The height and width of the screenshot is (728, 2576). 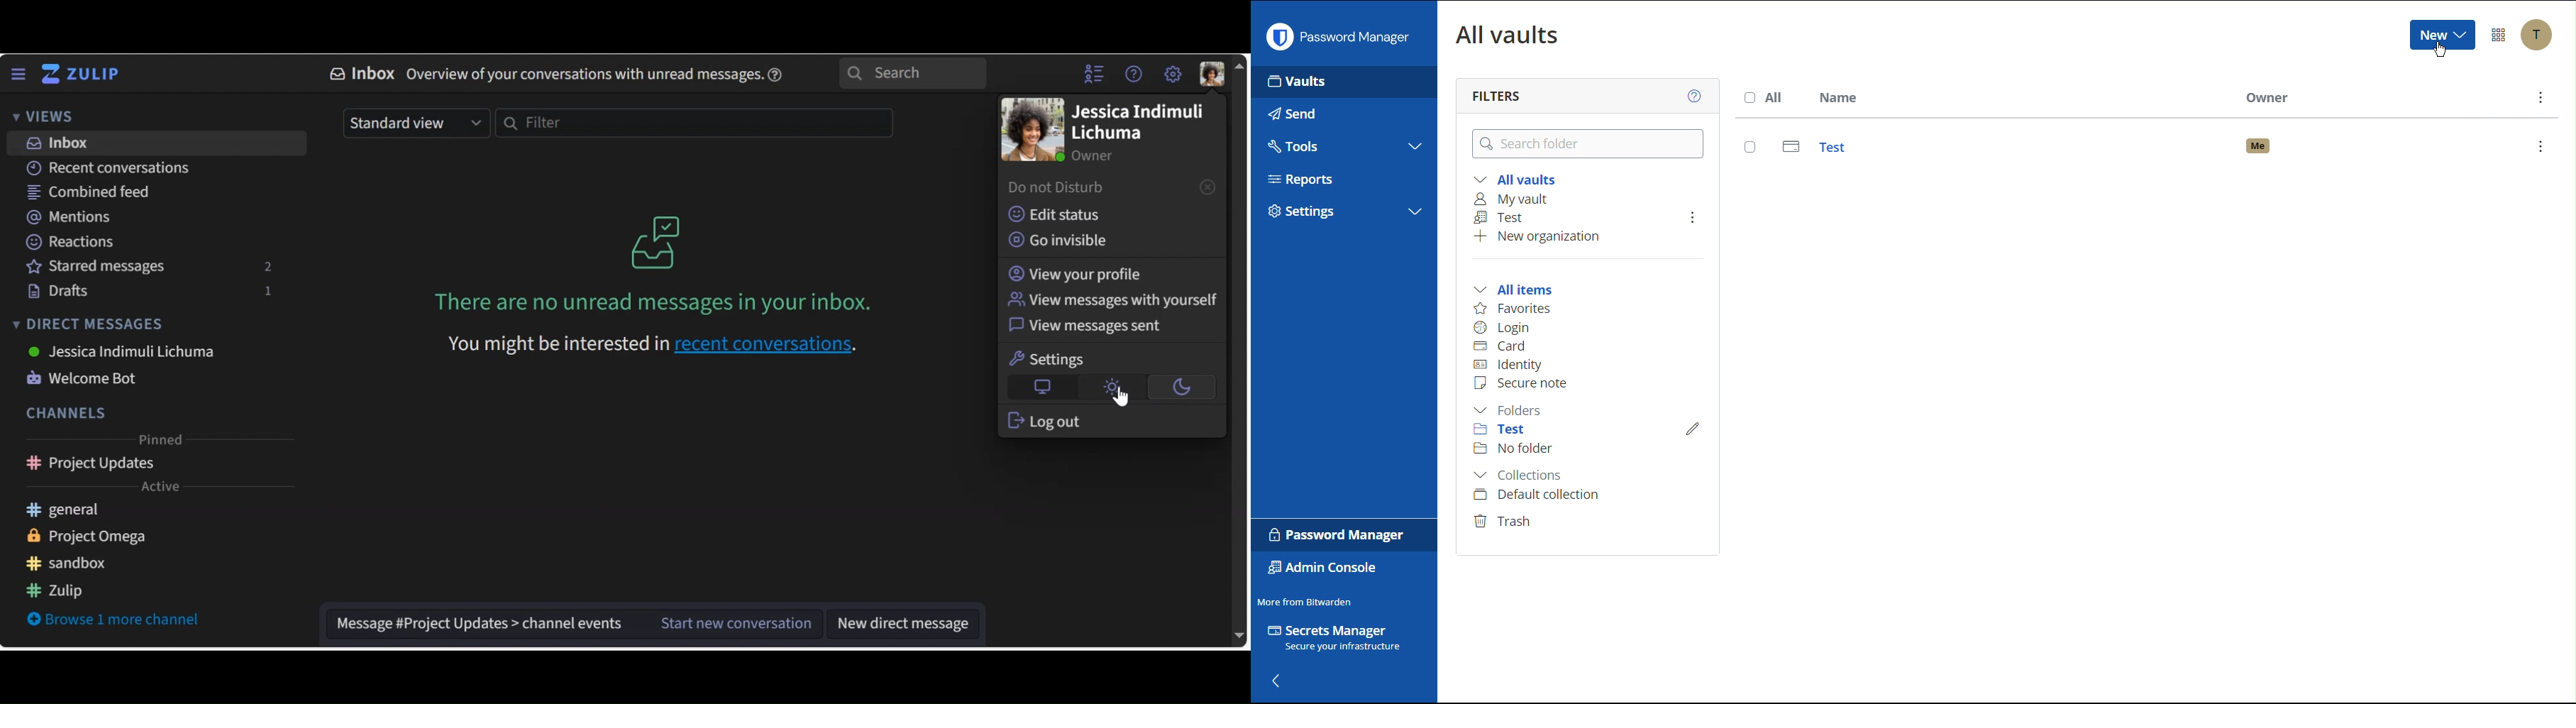 What do you see at coordinates (76, 563) in the screenshot?
I see `Sandbox` at bounding box center [76, 563].